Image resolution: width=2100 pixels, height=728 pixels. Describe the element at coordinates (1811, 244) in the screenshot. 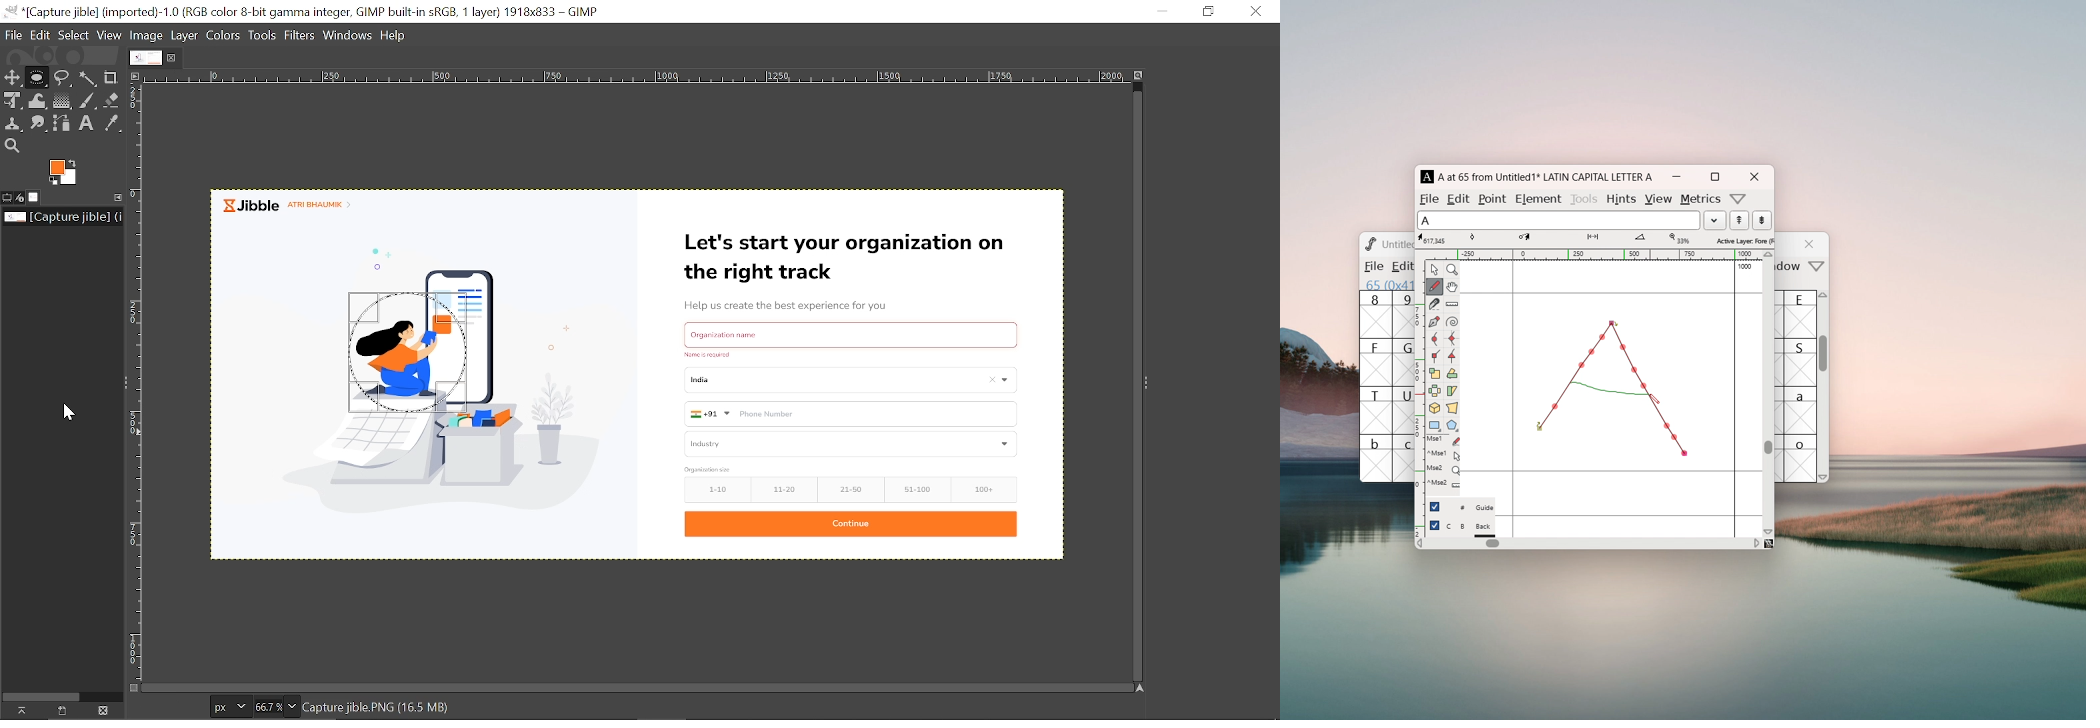

I see `close` at that location.